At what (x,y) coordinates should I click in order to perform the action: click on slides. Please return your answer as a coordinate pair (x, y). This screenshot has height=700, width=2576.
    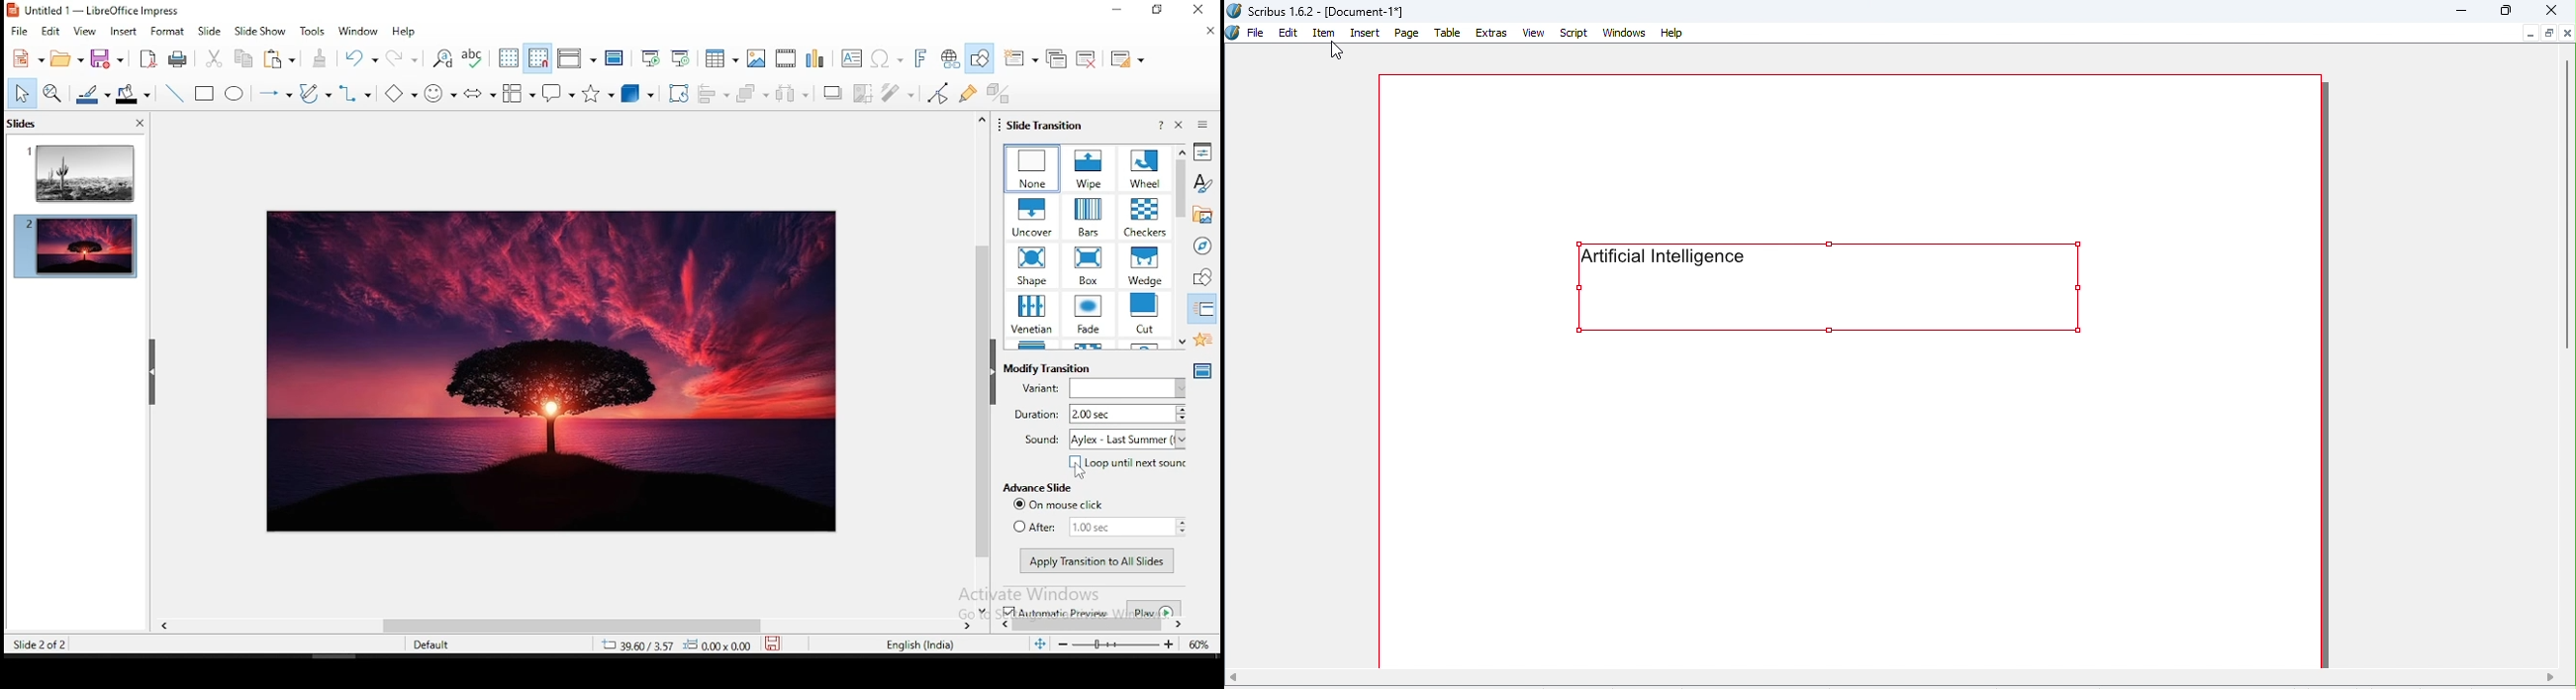
    Looking at the image, I should click on (25, 122).